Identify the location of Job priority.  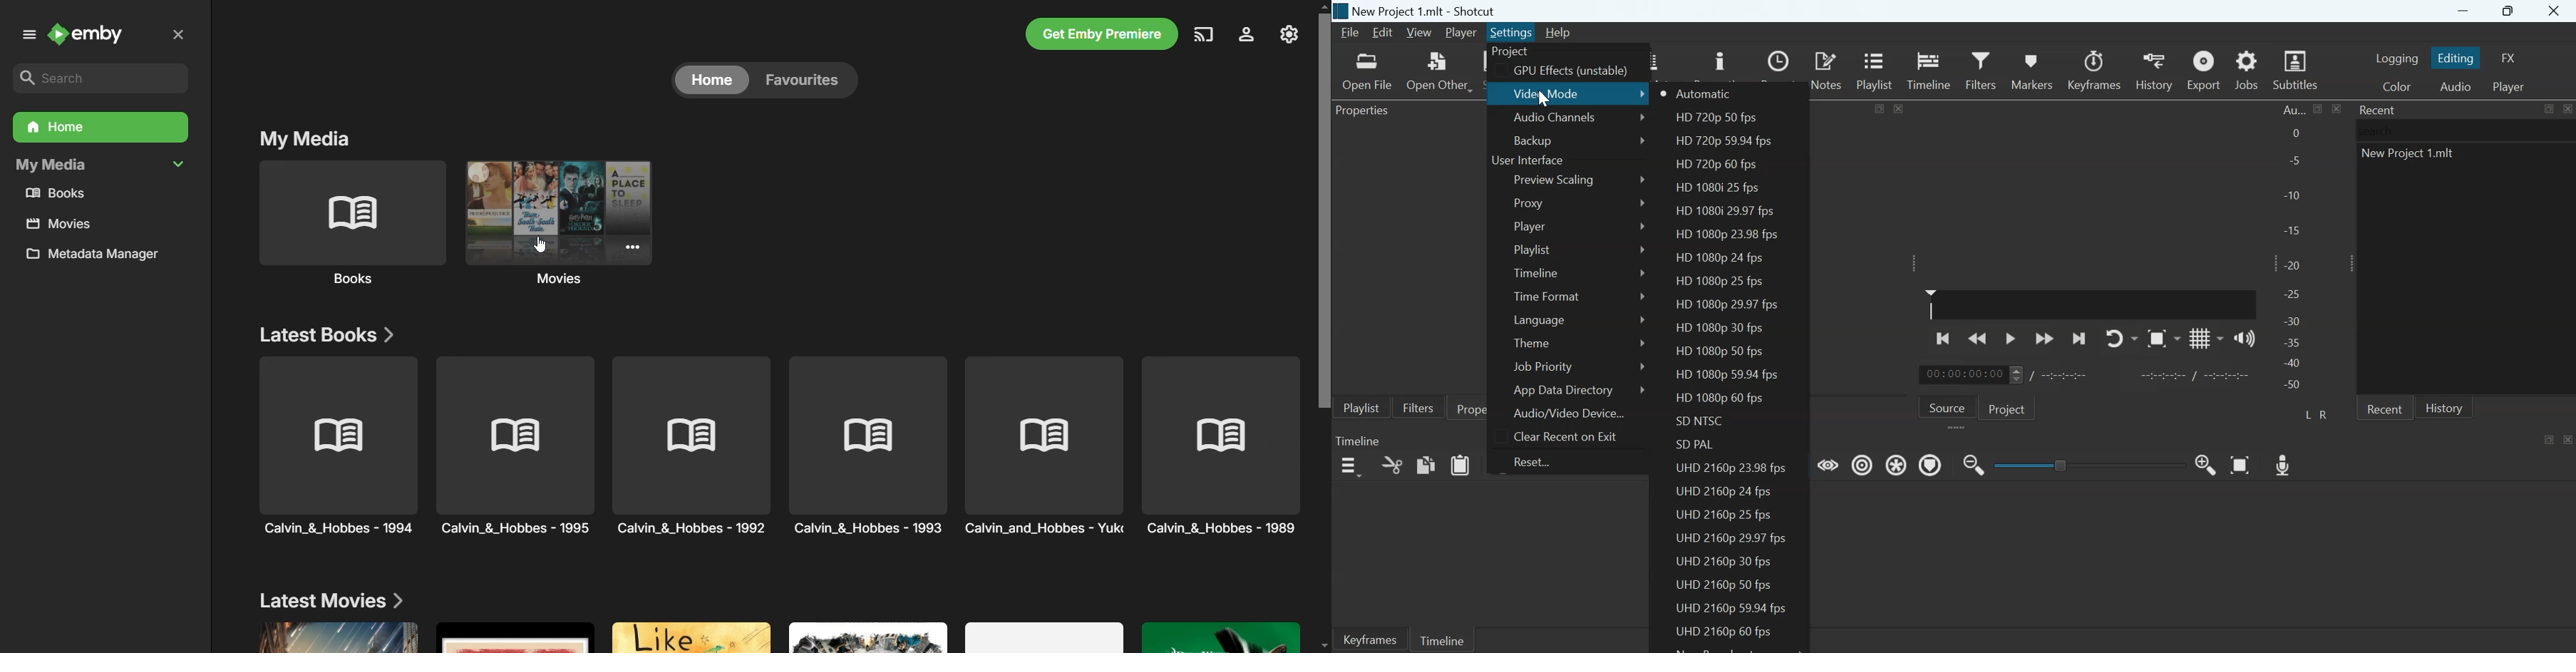
(1541, 367).